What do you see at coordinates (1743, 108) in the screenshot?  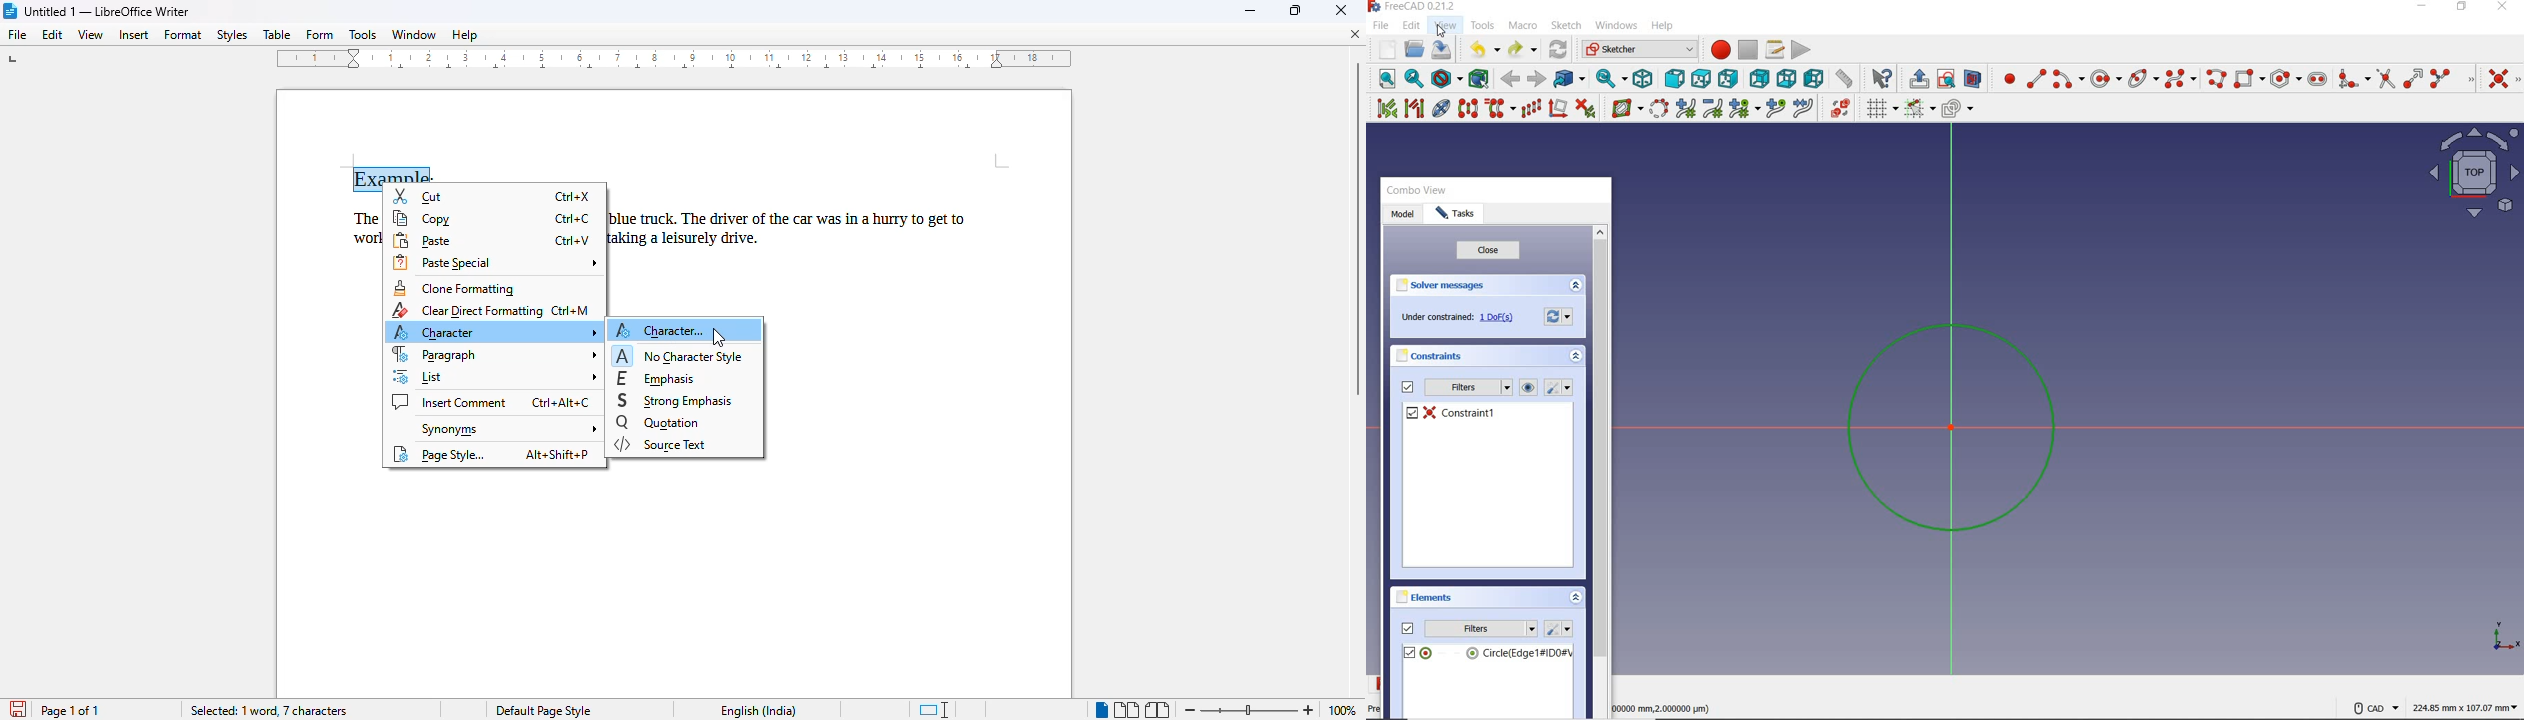 I see `modify knot multiplicity` at bounding box center [1743, 108].